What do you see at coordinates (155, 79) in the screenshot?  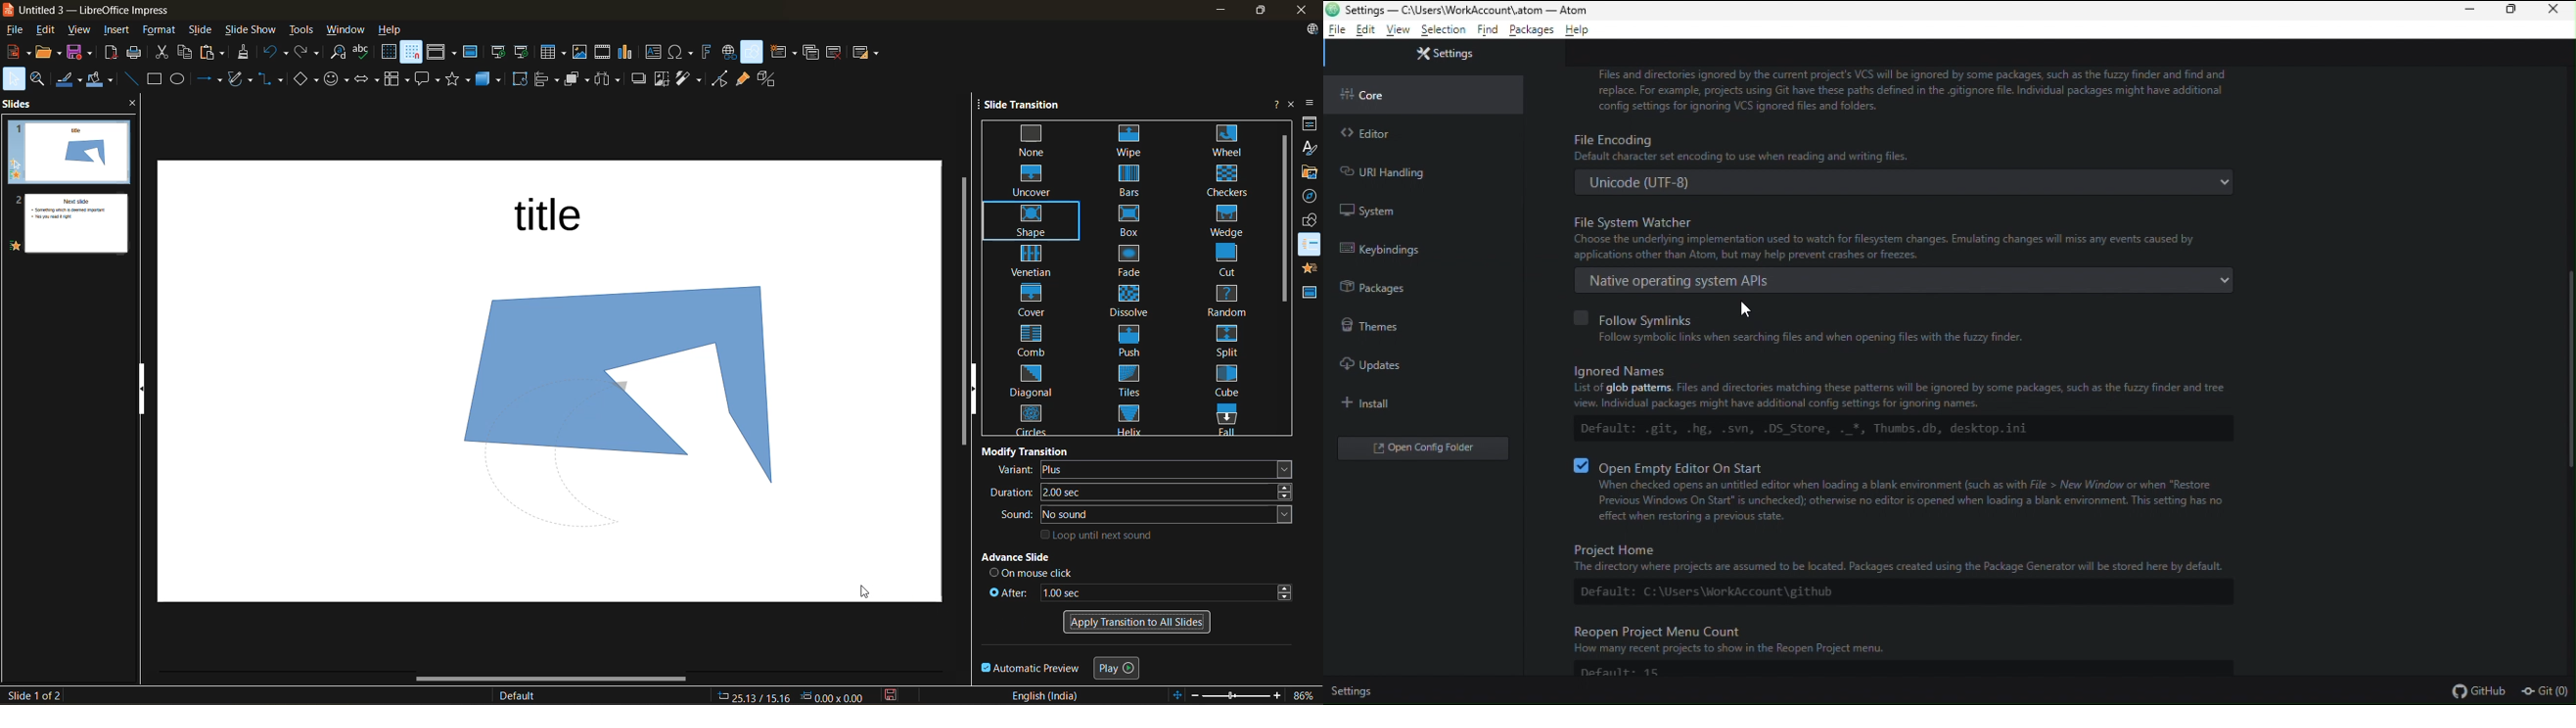 I see `rectangle` at bounding box center [155, 79].